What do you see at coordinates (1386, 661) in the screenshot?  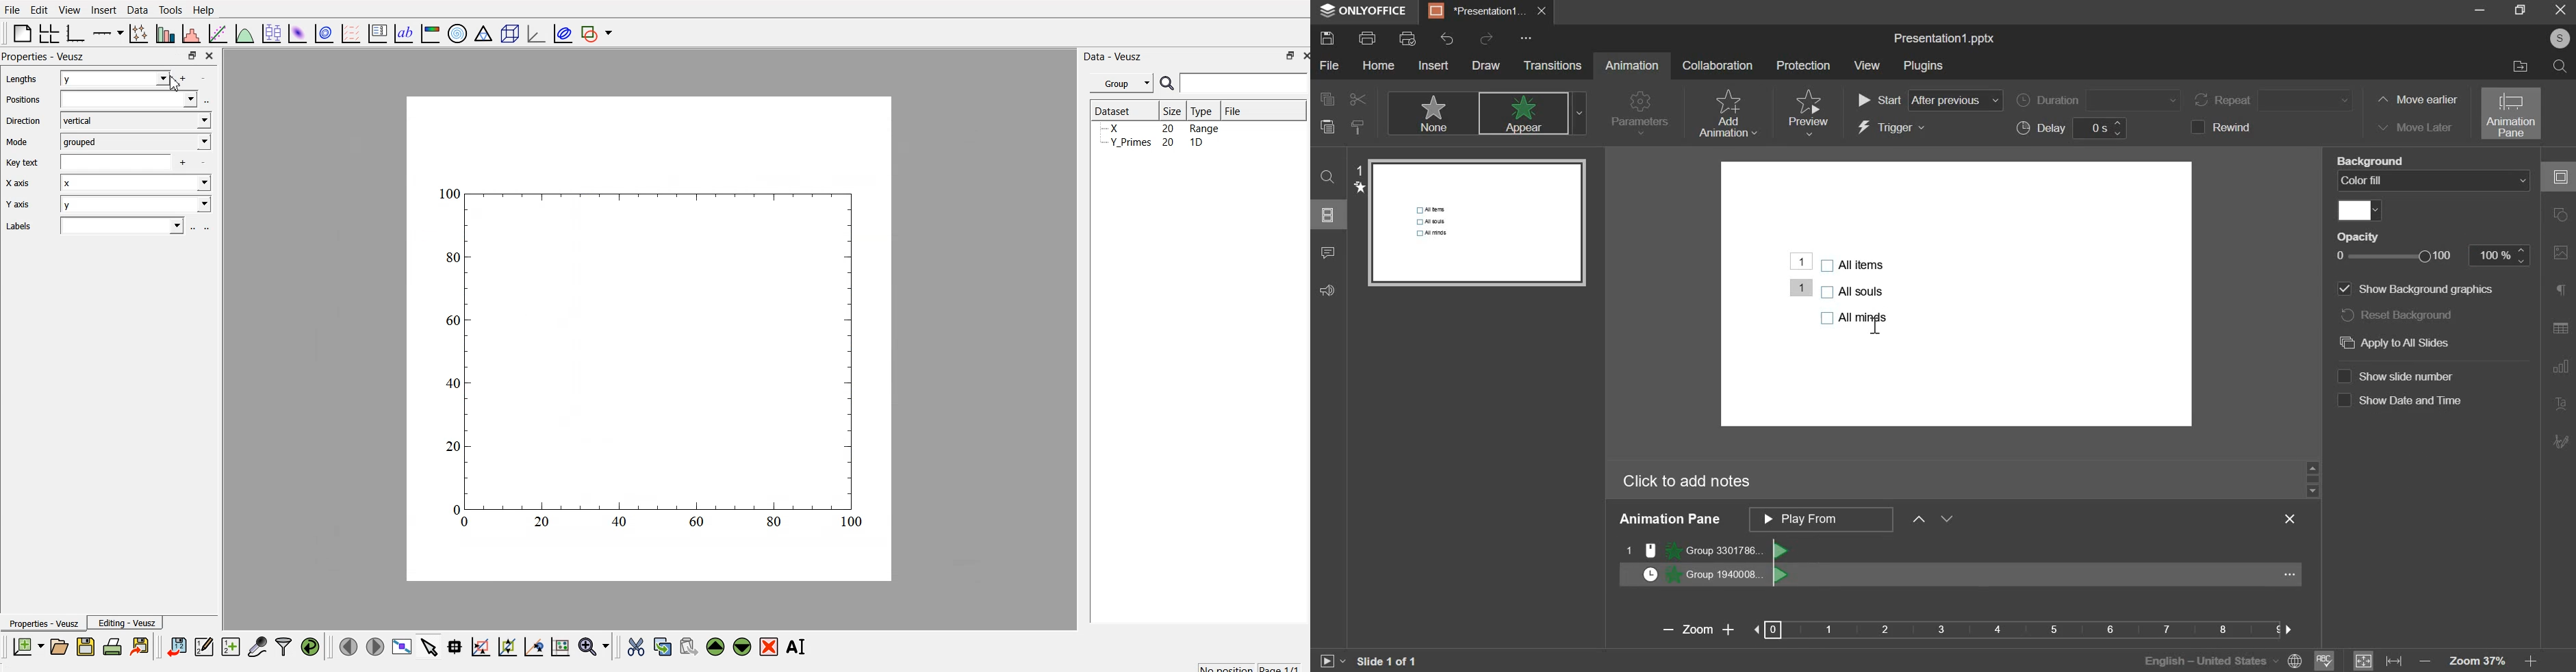 I see `slide 1 of 1` at bounding box center [1386, 661].